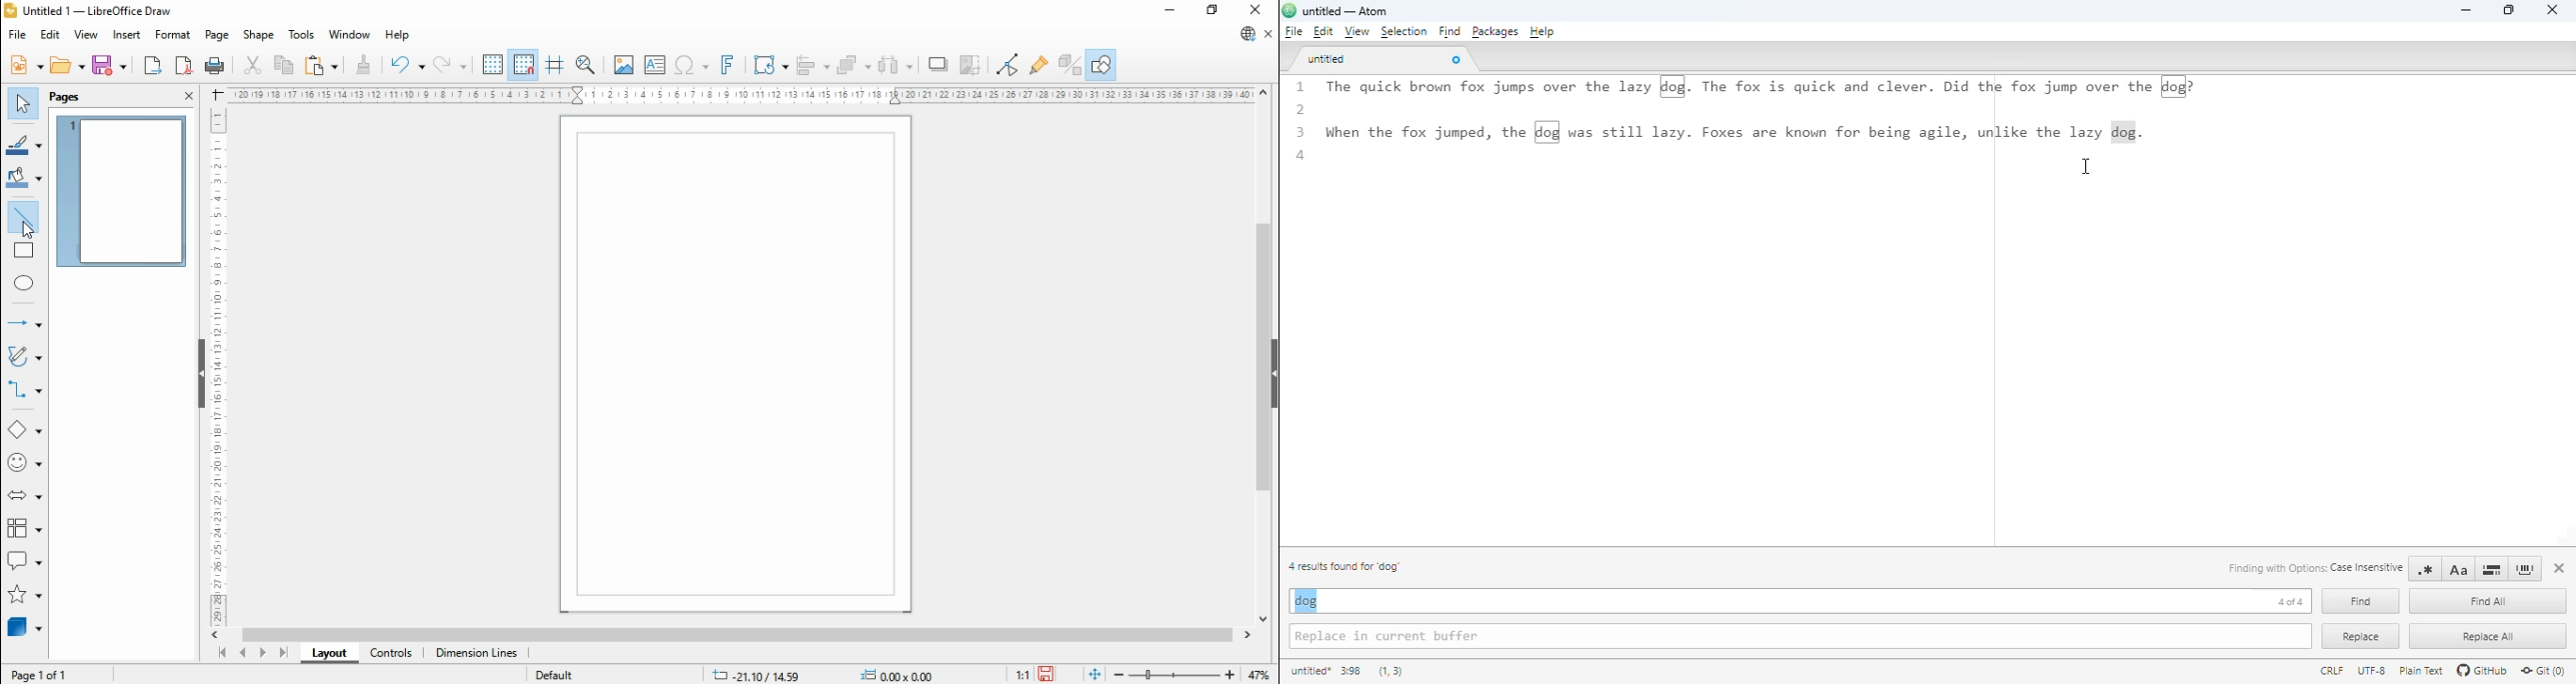  I want to click on zoom slider, so click(1173, 675).